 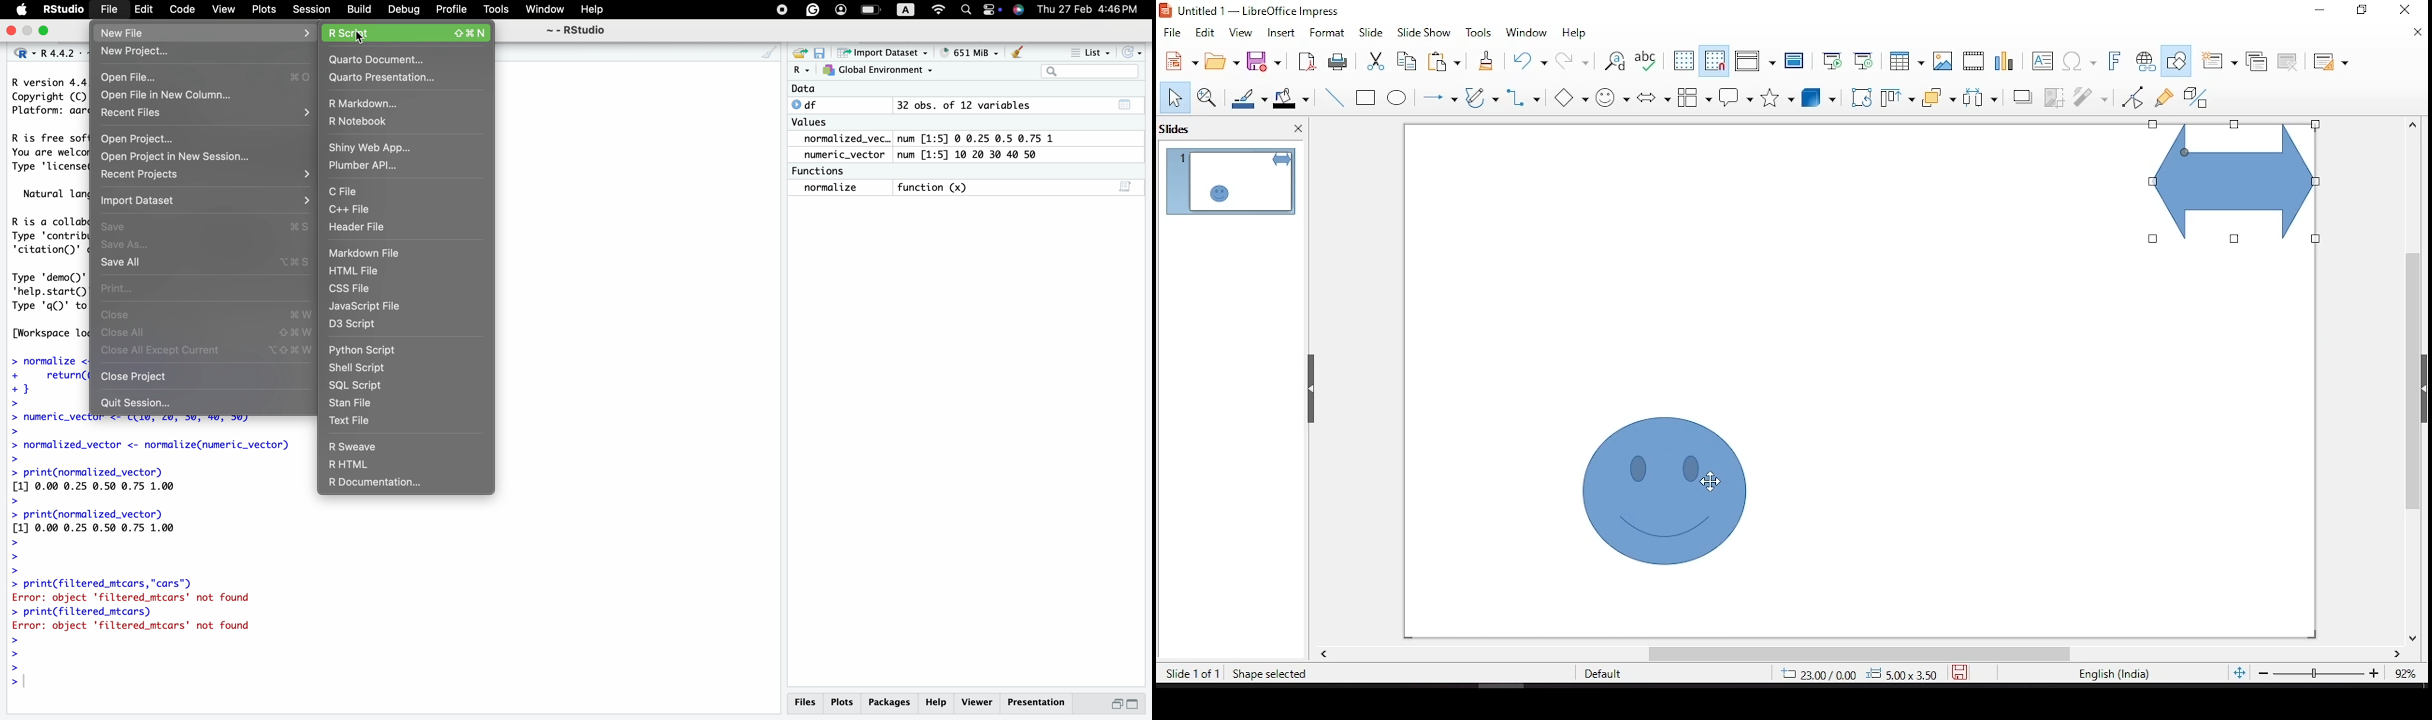 What do you see at coordinates (598, 9) in the screenshot?
I see `Help` at bounding box center [598, 9].